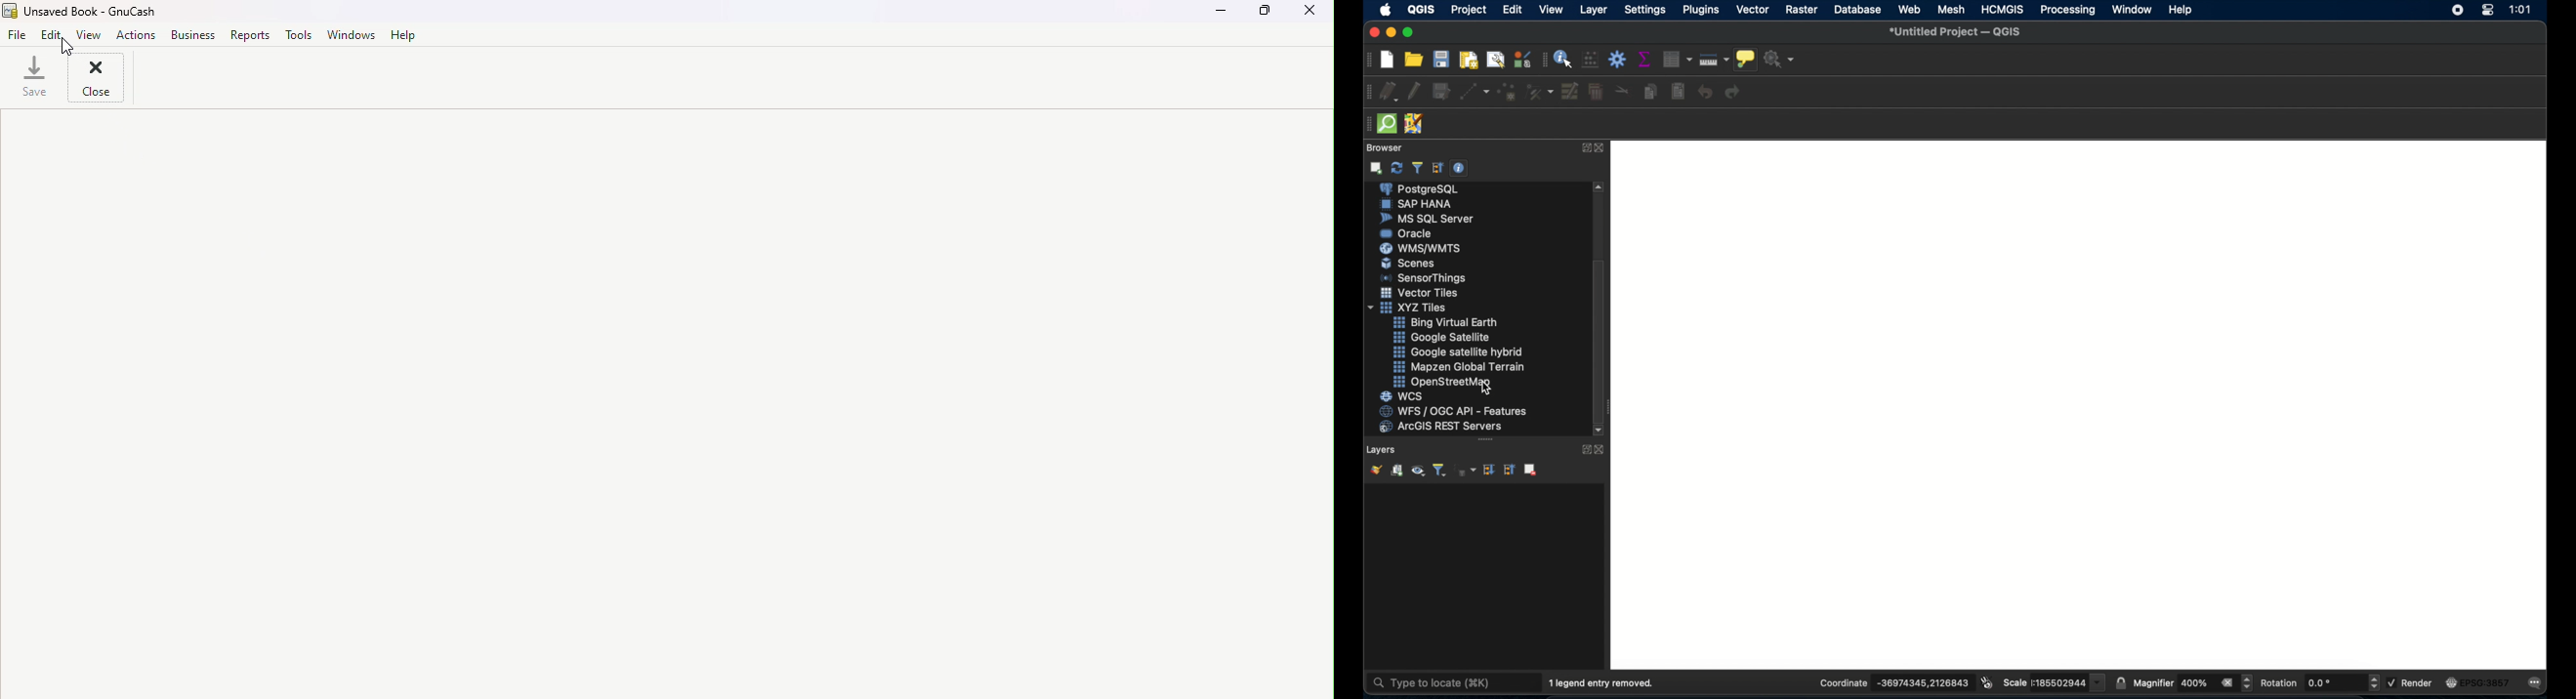  What do you see at coordinates (17, 35) in the screenshot?
I see `File` at bounding box center [17, 35].